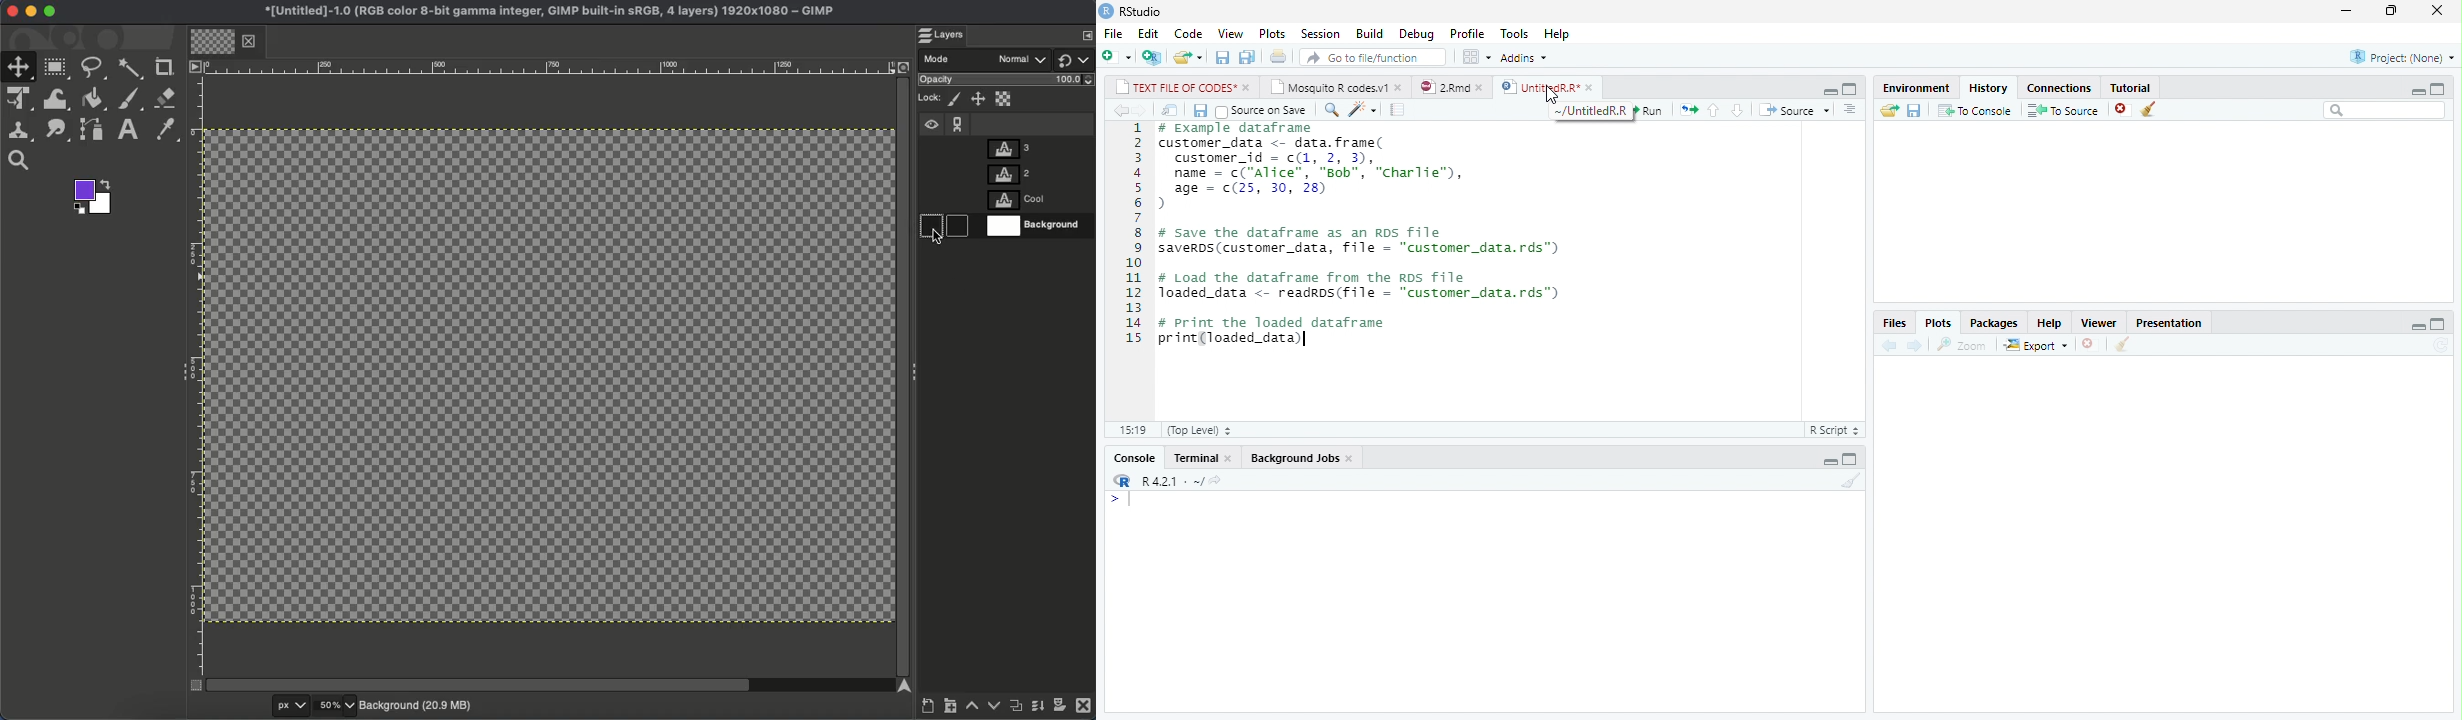 This screenshot has height=728, width=2464. Describe the element at coordinates (1938, 323) in the screenshot. I see `Plots` at that location.